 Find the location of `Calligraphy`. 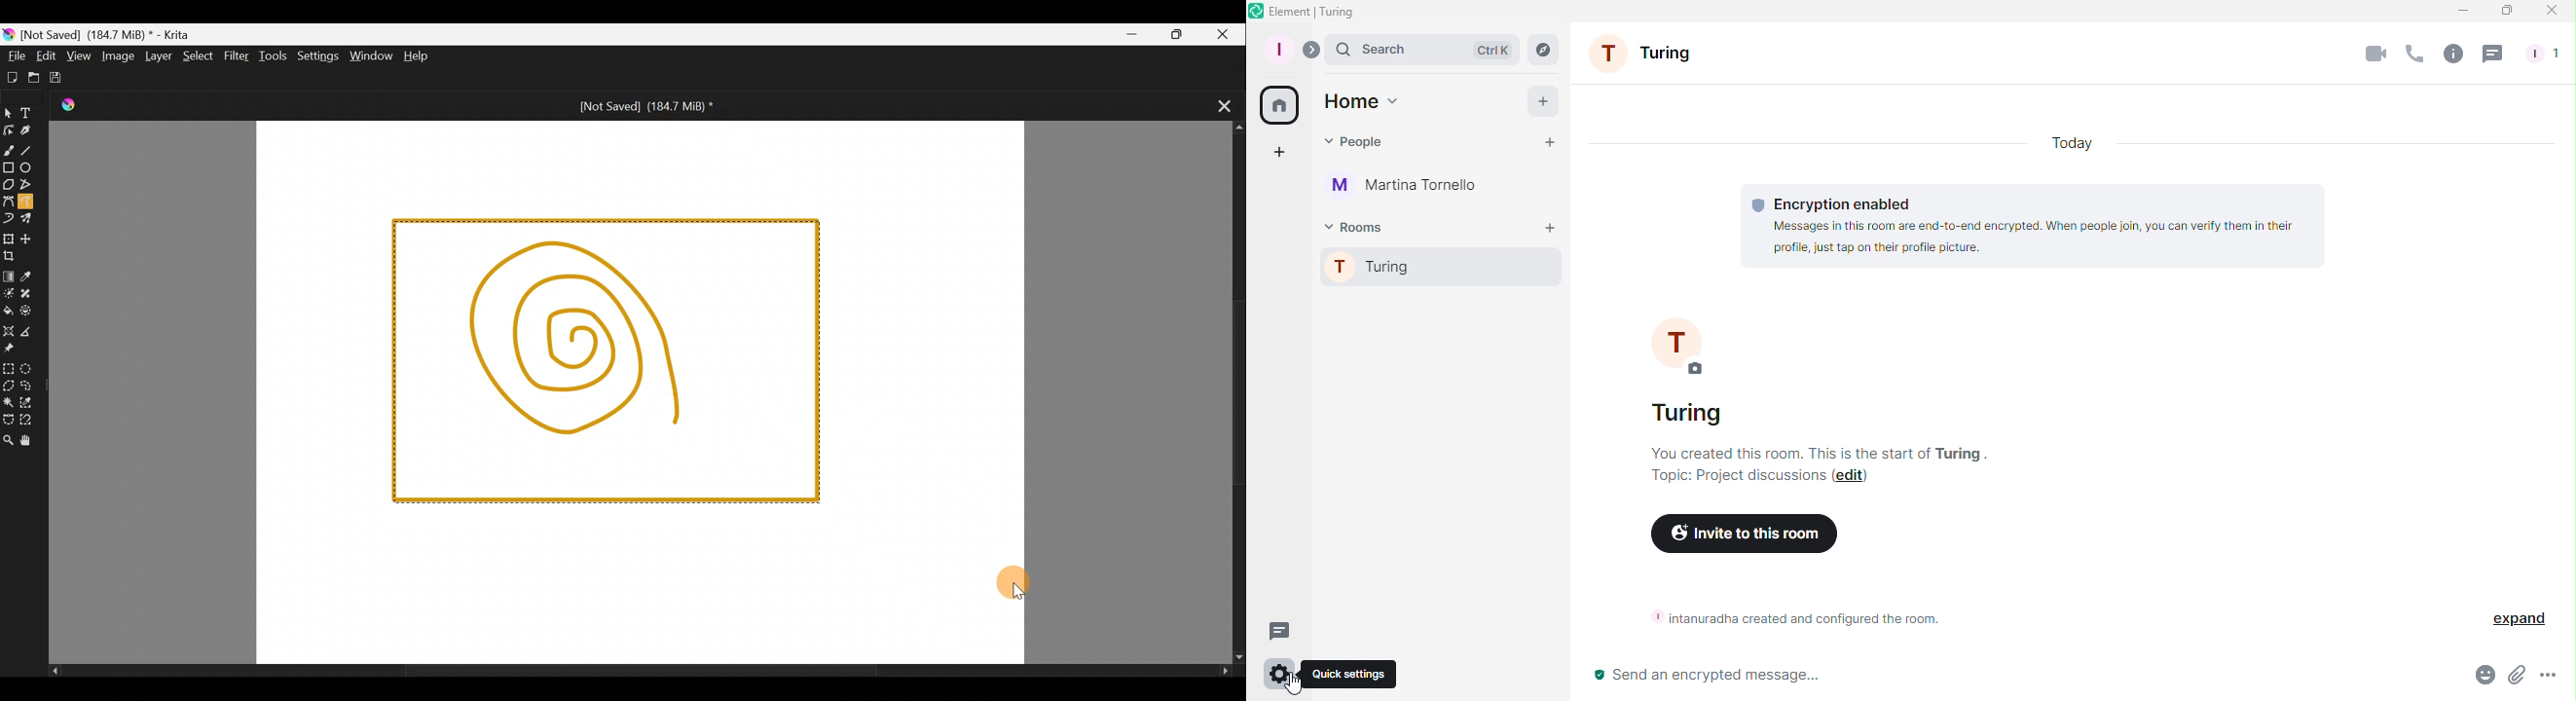

Calligraphy is located at coordinates (27, 130).